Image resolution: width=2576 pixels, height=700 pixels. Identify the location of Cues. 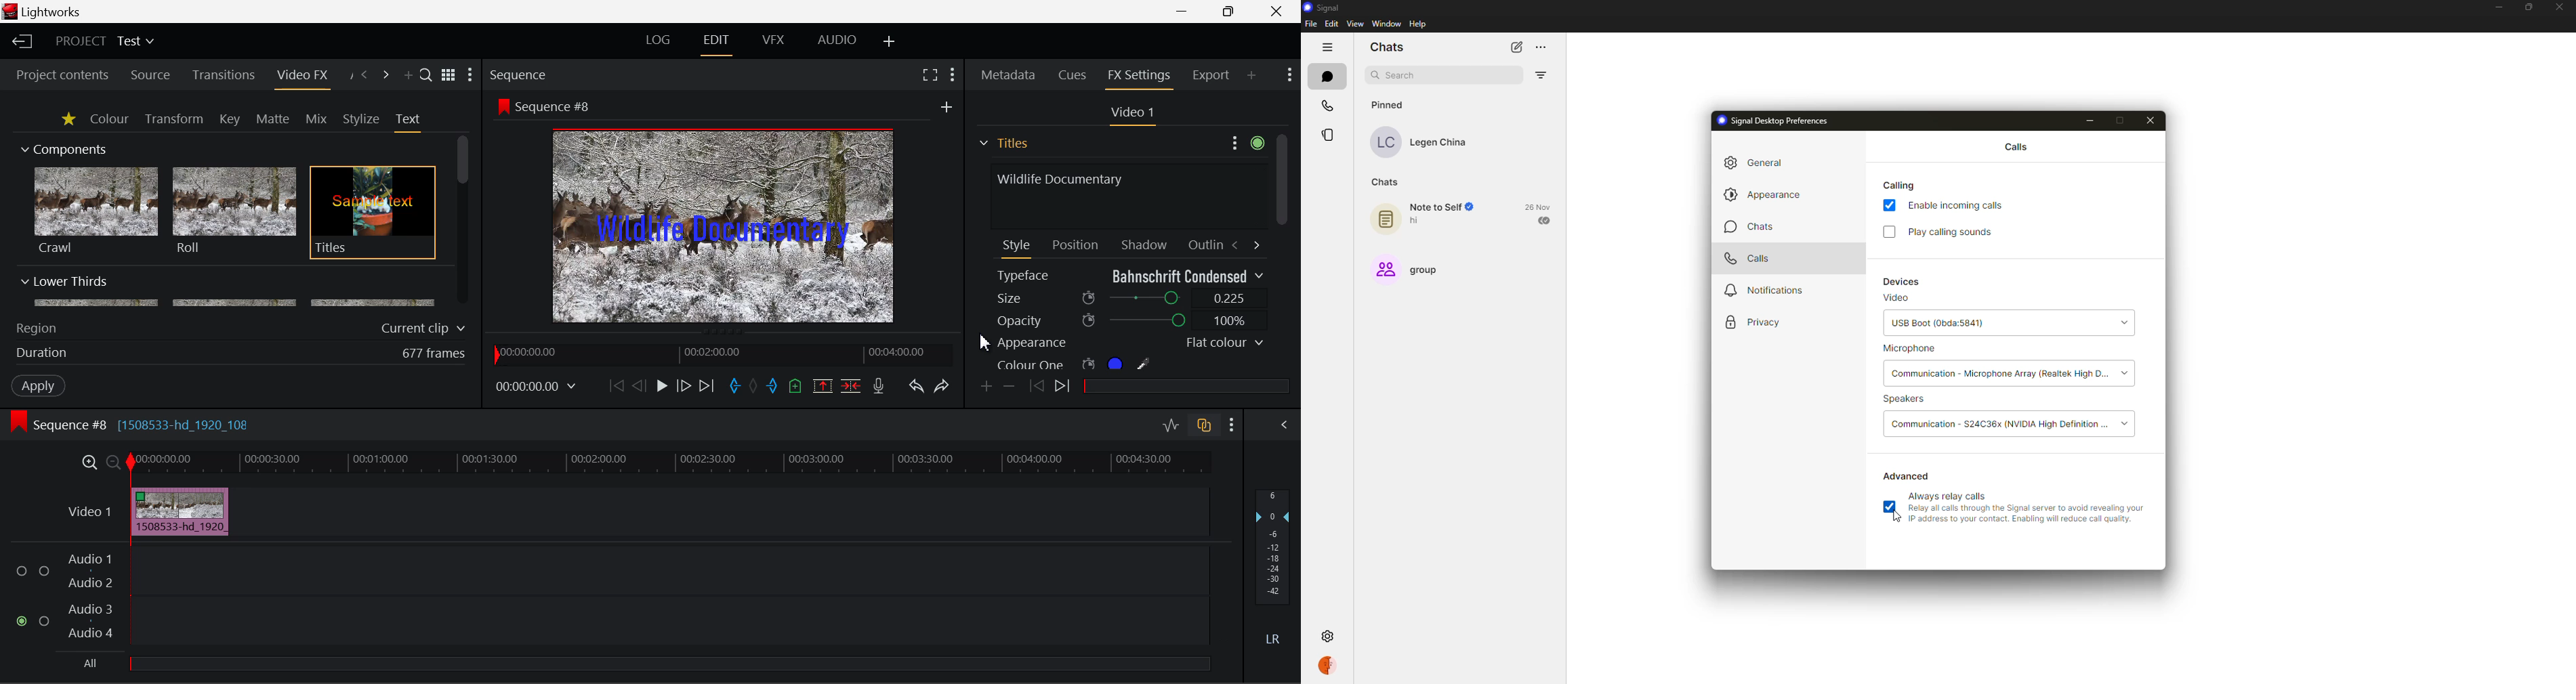
(1074, 75).